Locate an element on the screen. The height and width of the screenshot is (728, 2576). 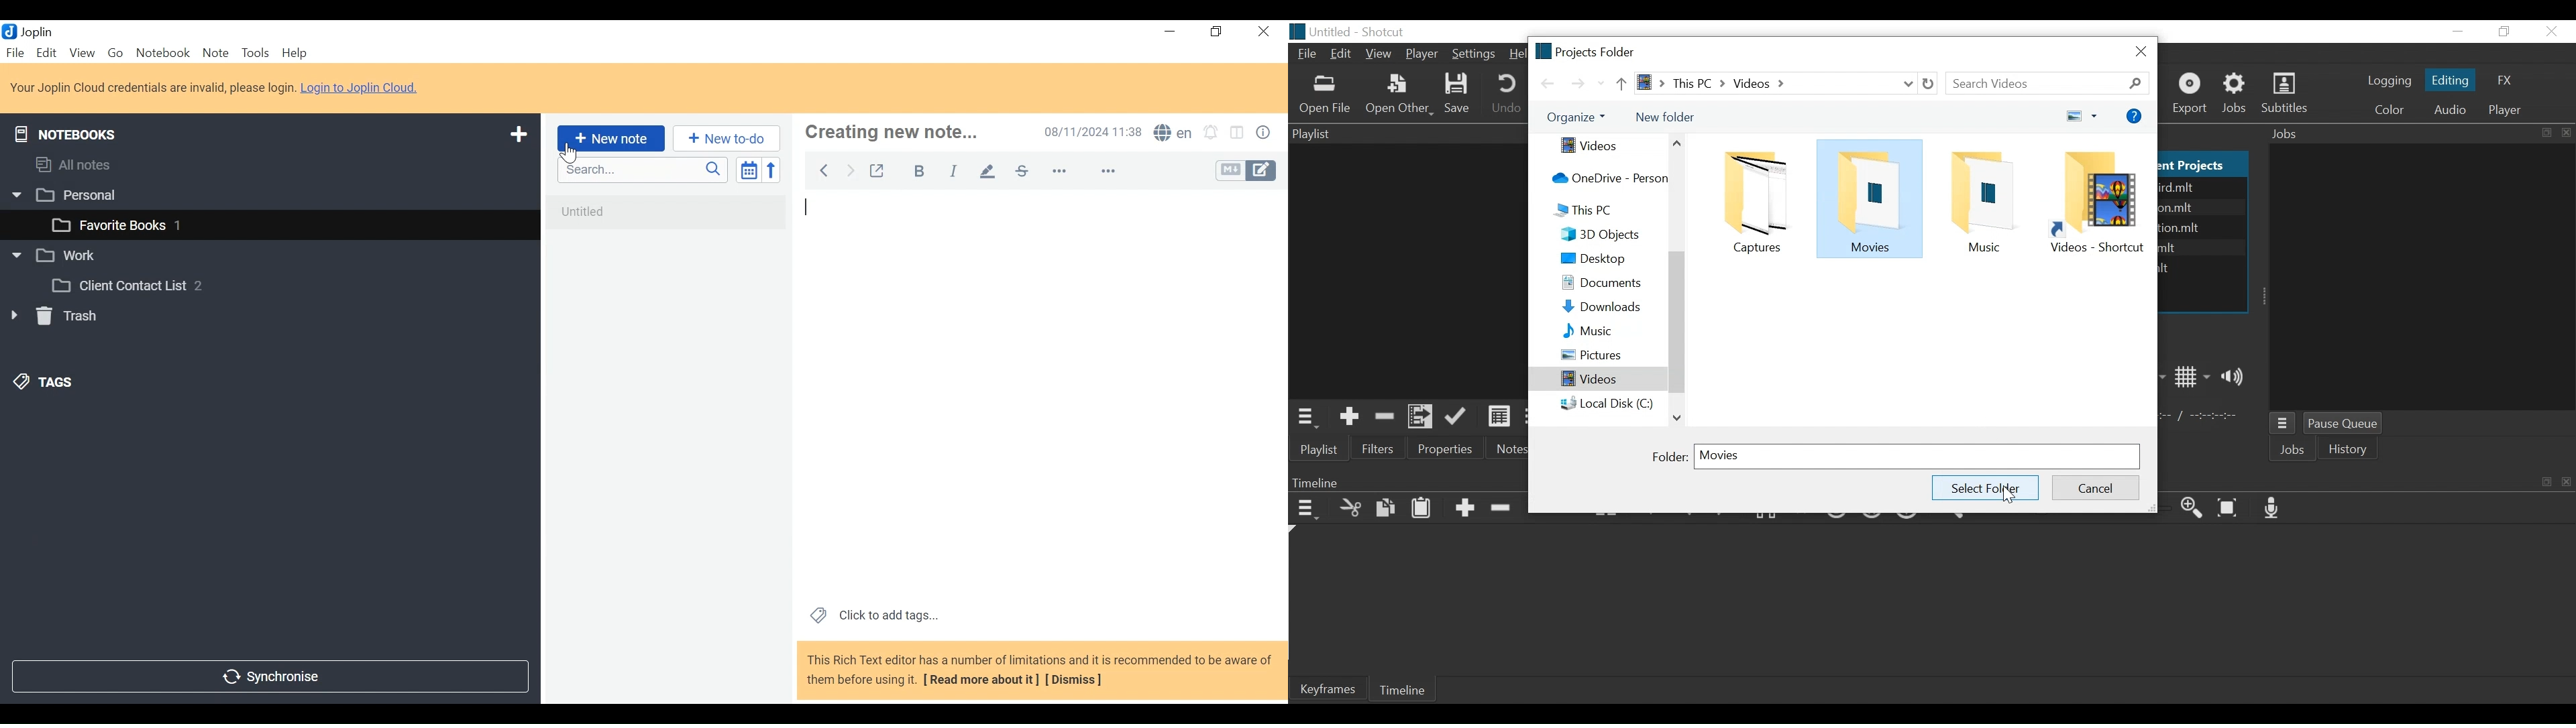
Add new notebook is located at coordinates (519, 136).